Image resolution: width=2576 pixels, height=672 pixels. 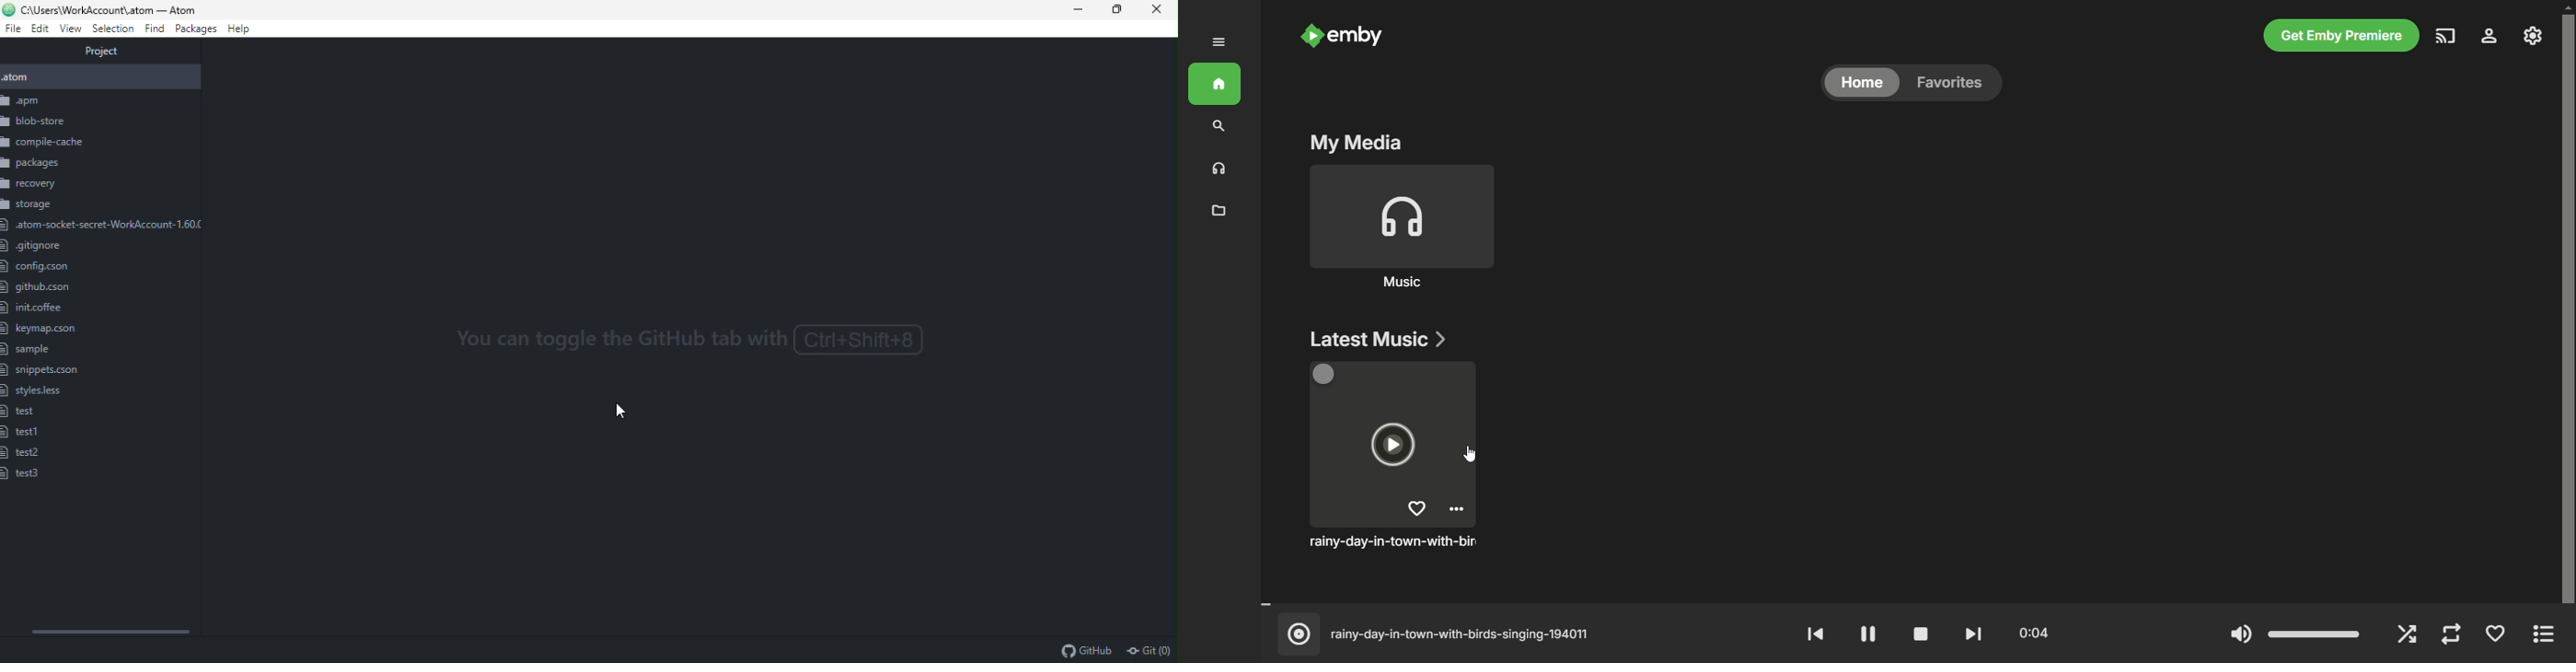 I want to click on more, so click(x=2543, y=635).